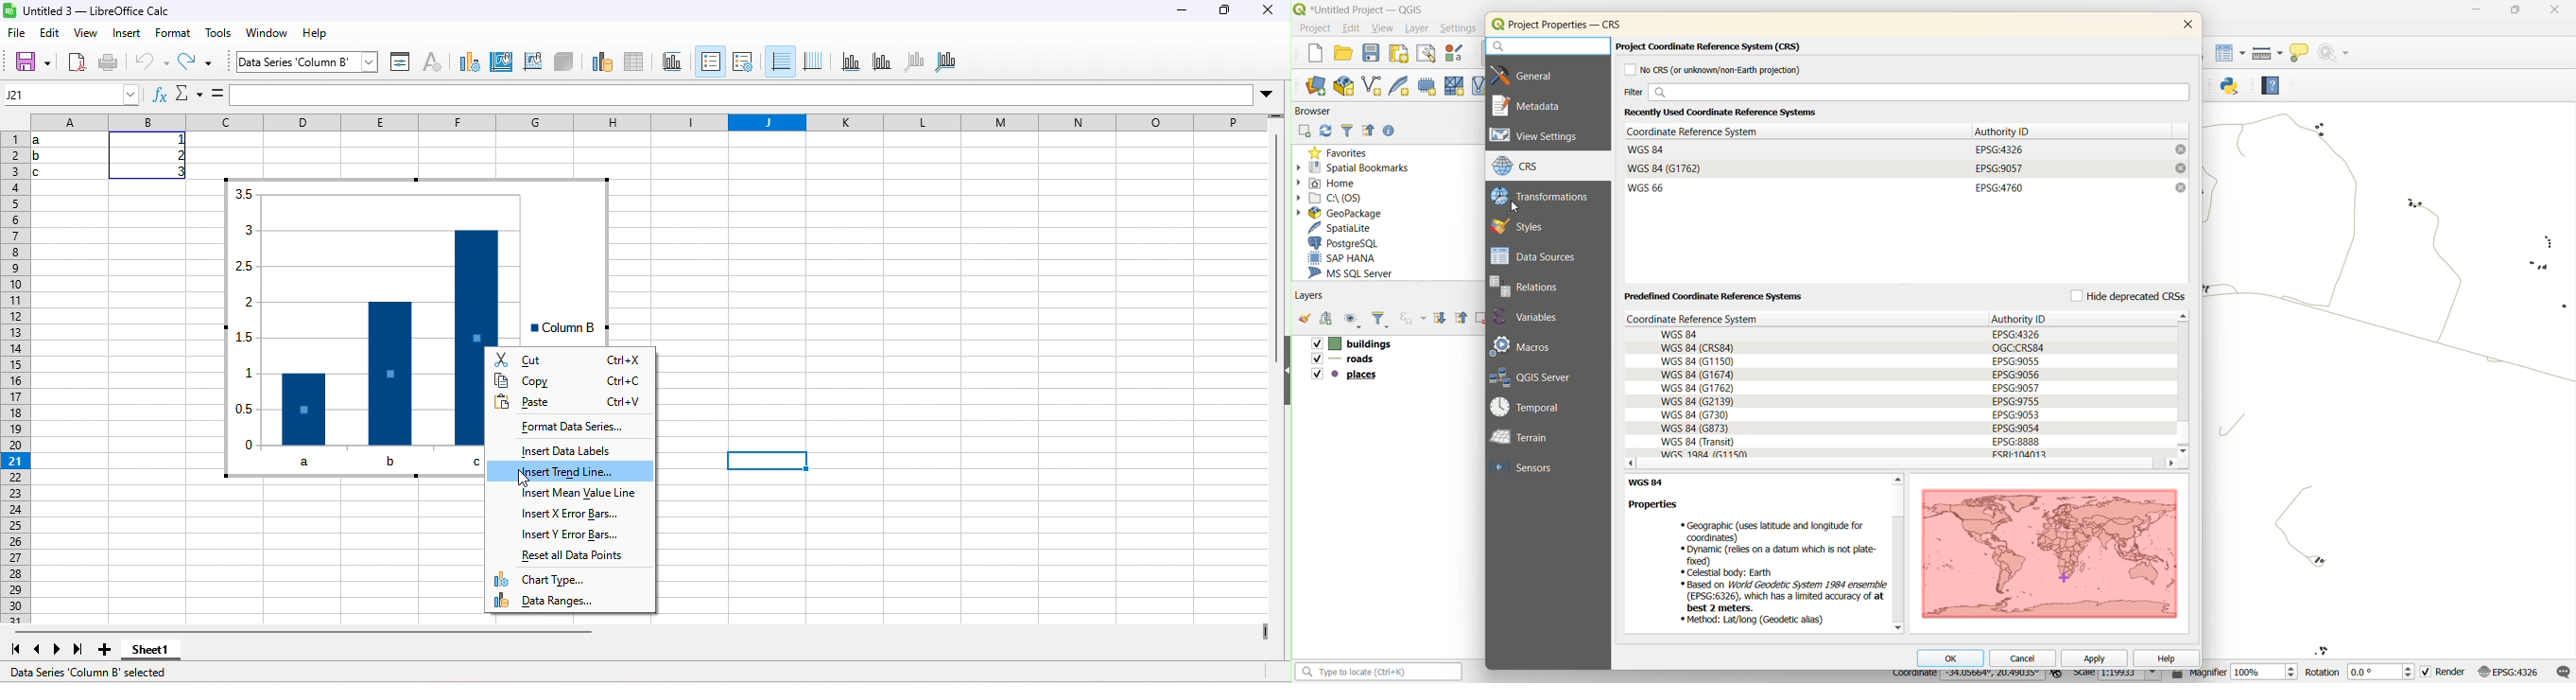 The image size is (2576, 700). What do you see at coordinates (89, 32) in the screenshot?
I see `view` at bounding box center [89, 32].